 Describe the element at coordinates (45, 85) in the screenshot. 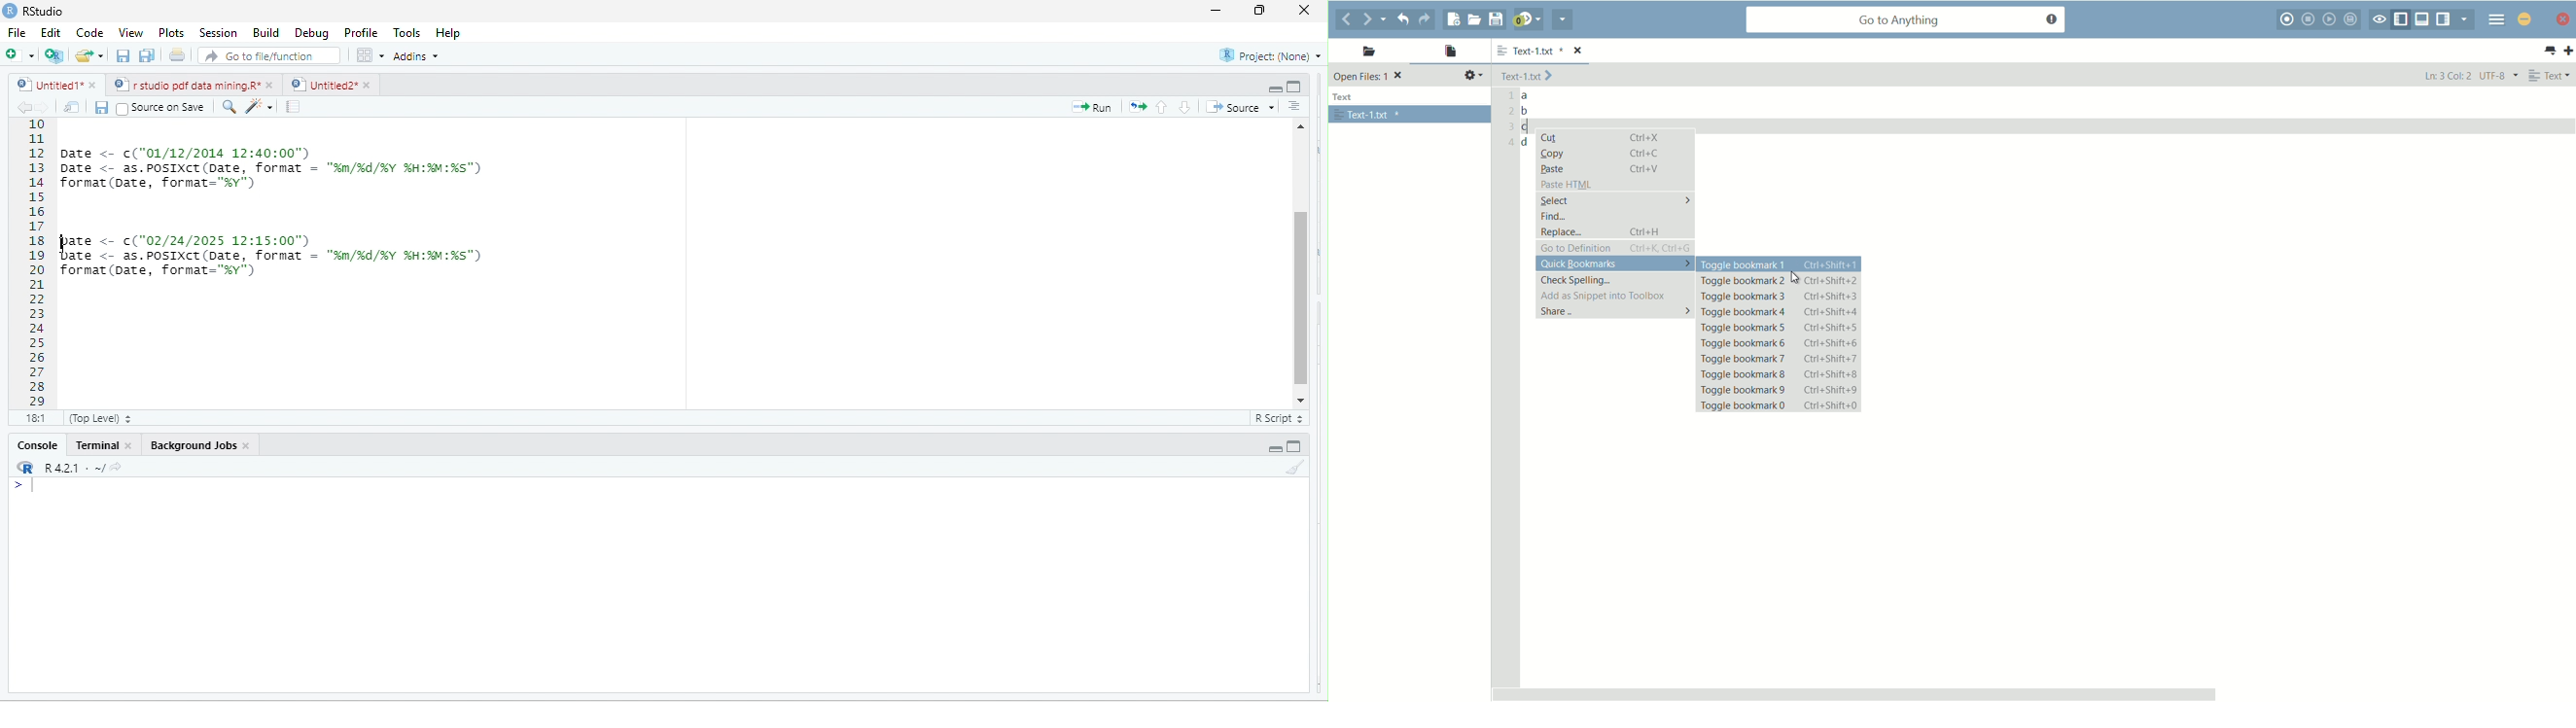

I see ` Untitled1` at that location.